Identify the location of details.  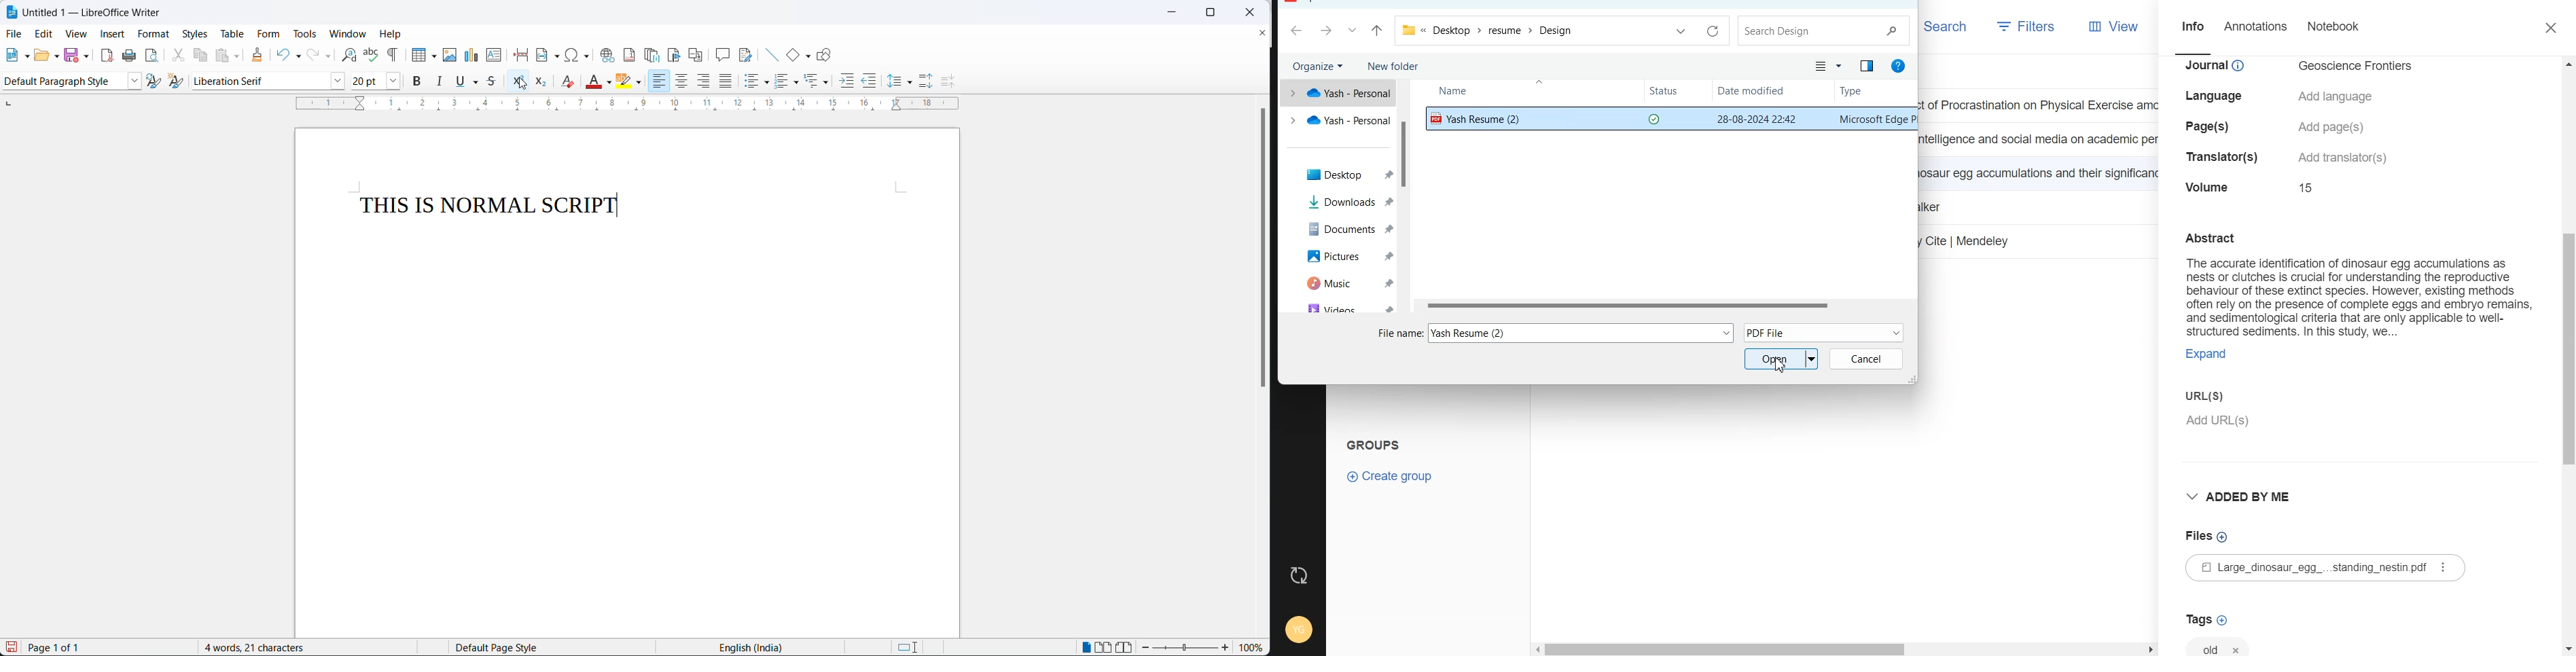
(2359, 67).